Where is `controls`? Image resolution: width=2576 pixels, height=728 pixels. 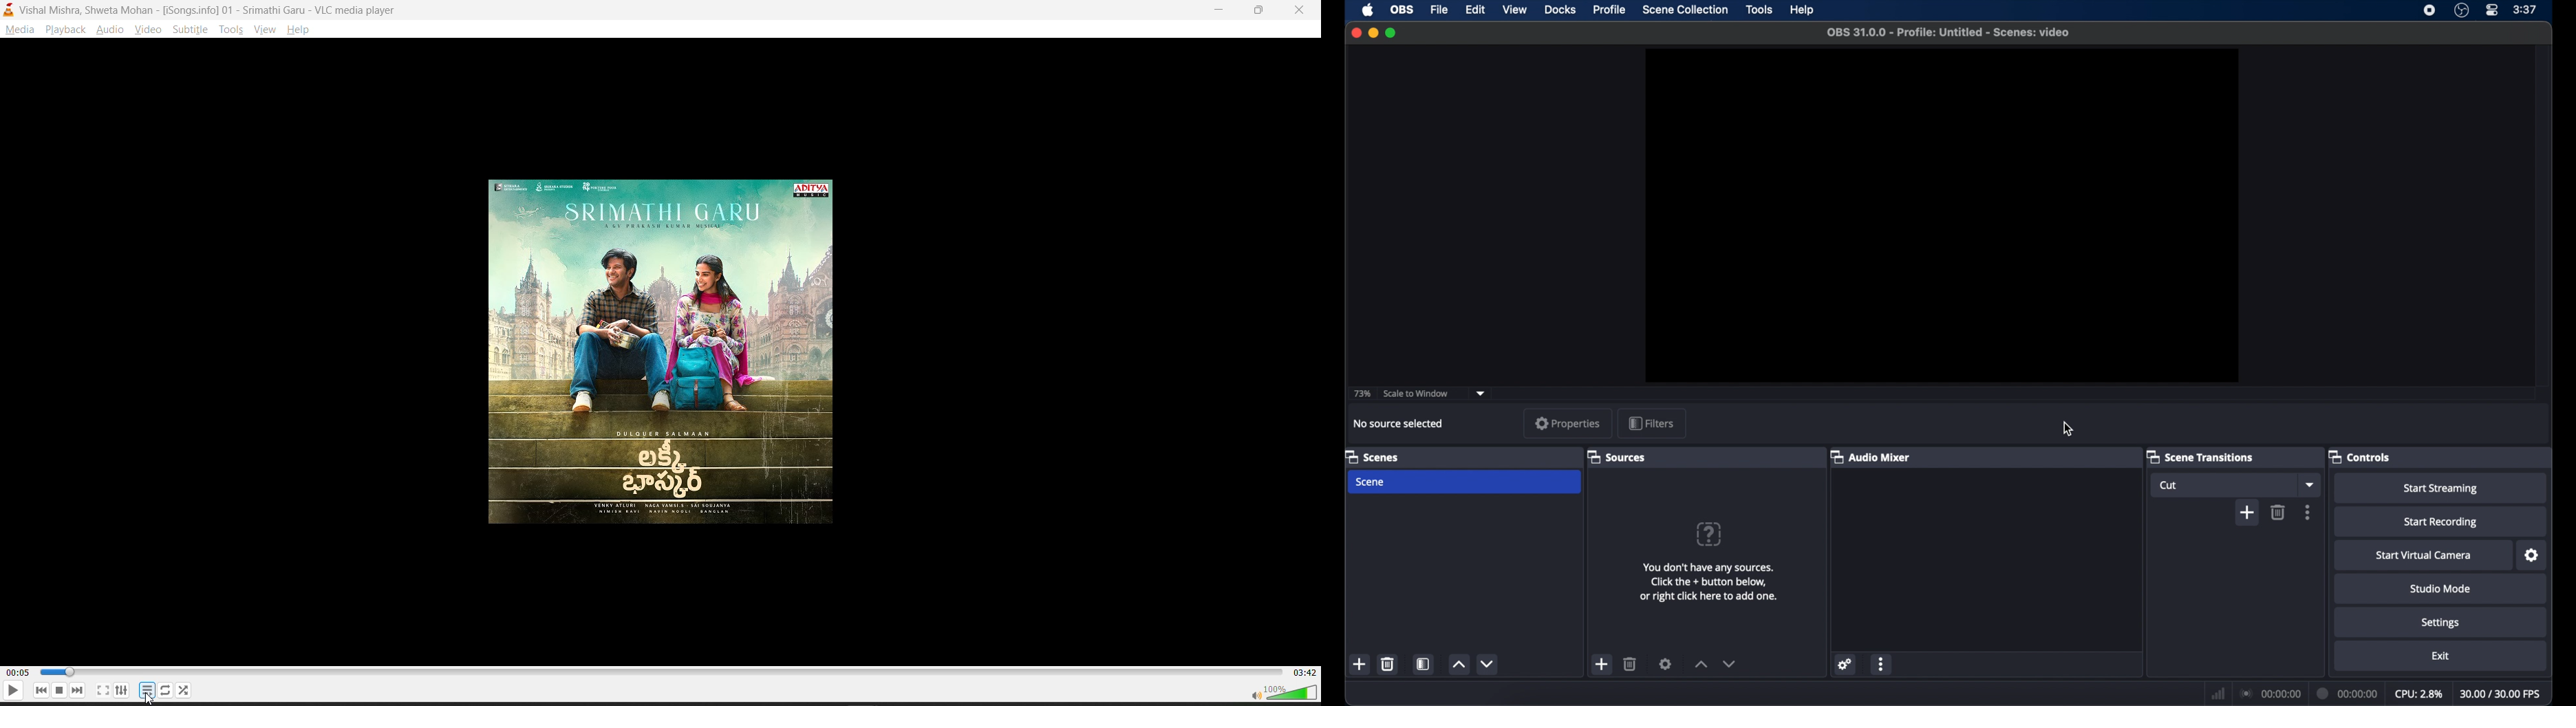
controls is located at coordinates (2360, 456).